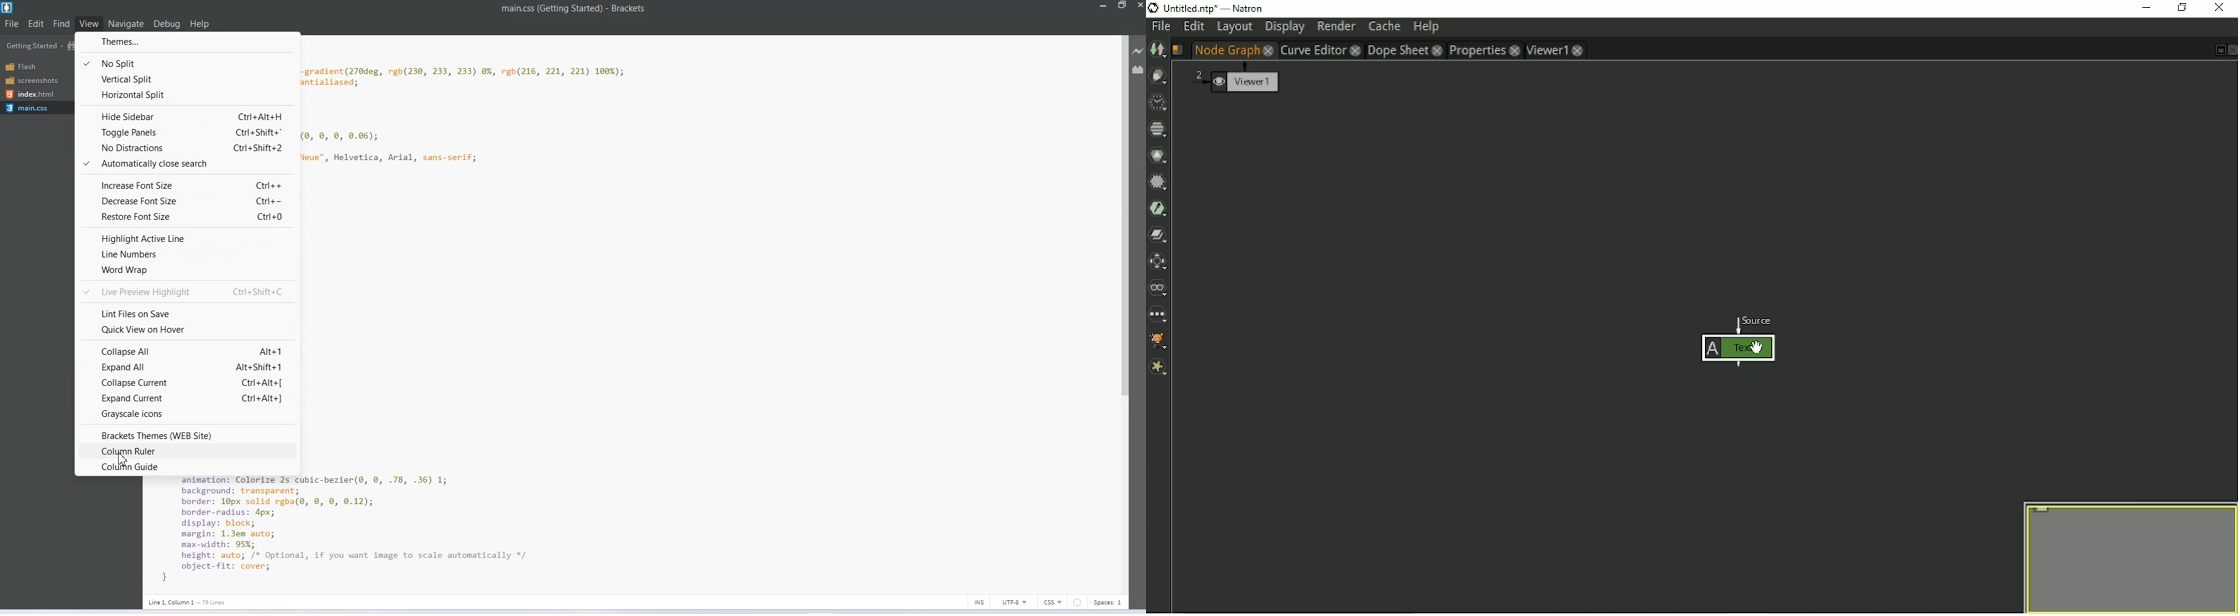 The image size is (2240, 616). What do you see at coordinates (188, 350) in the screenshot?
I see `Collapse All` at bounding box center [188, 350].